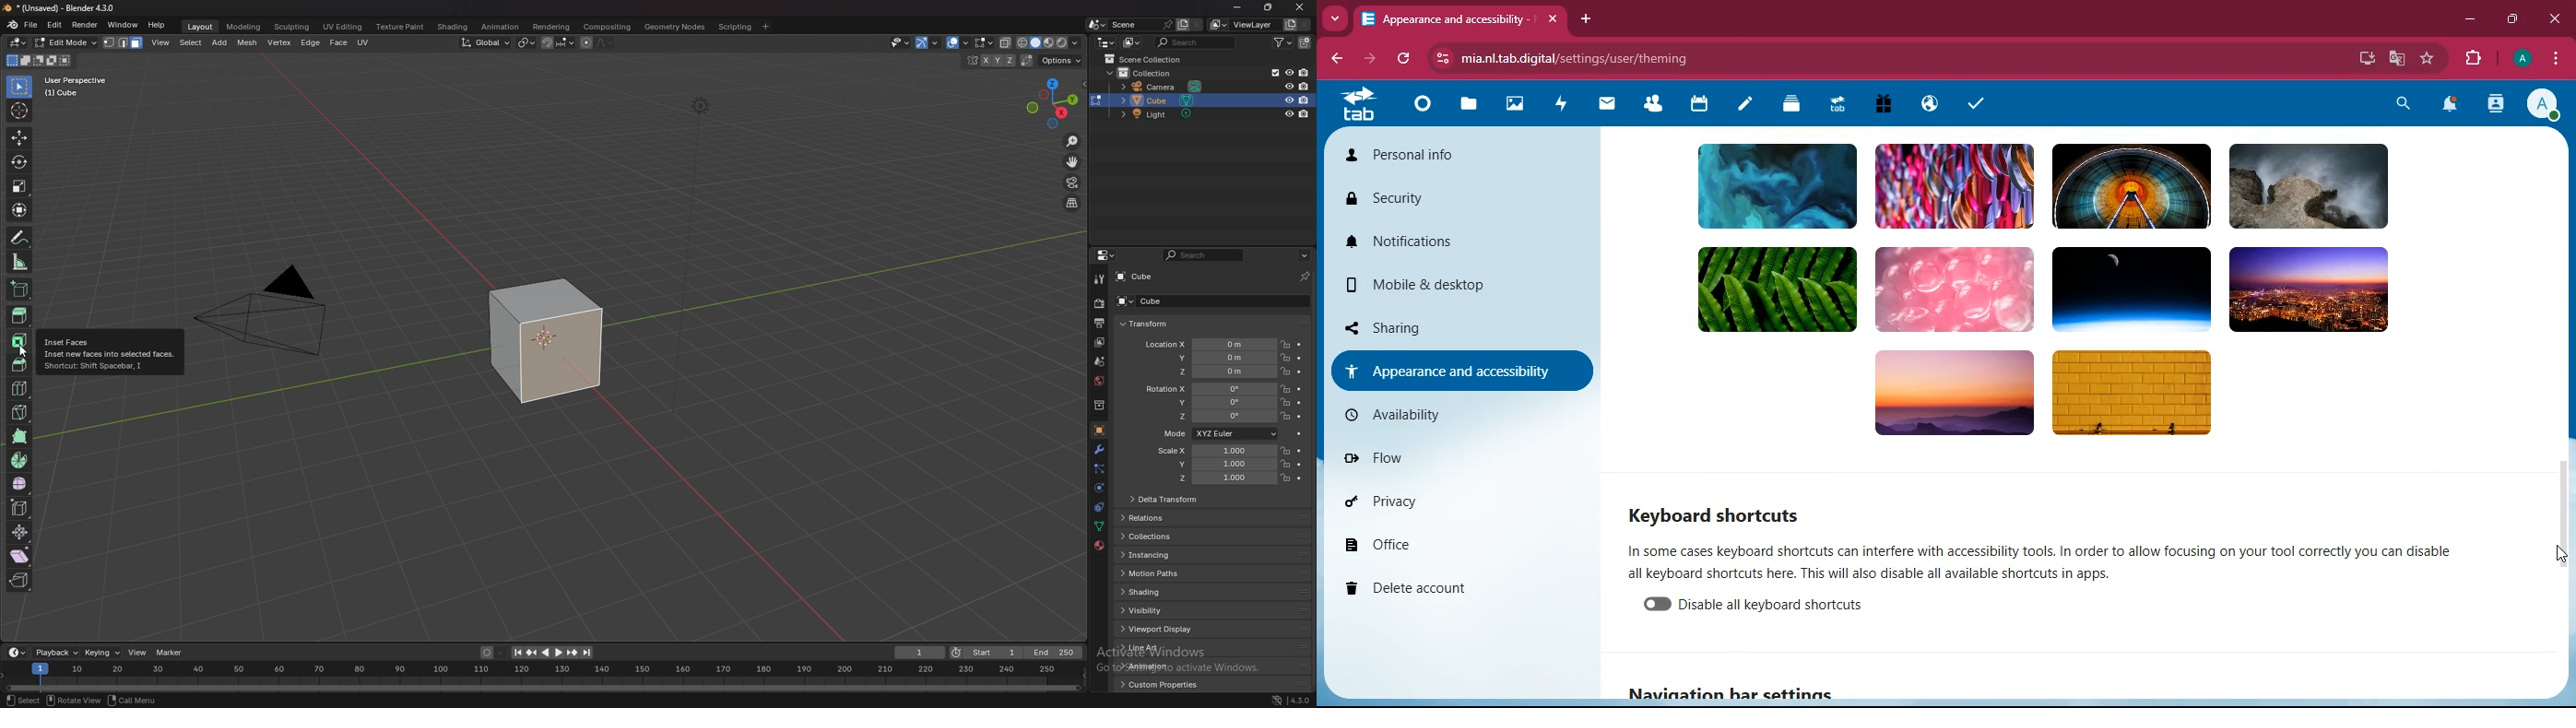  I want to click on lock, so click(1286, 389).